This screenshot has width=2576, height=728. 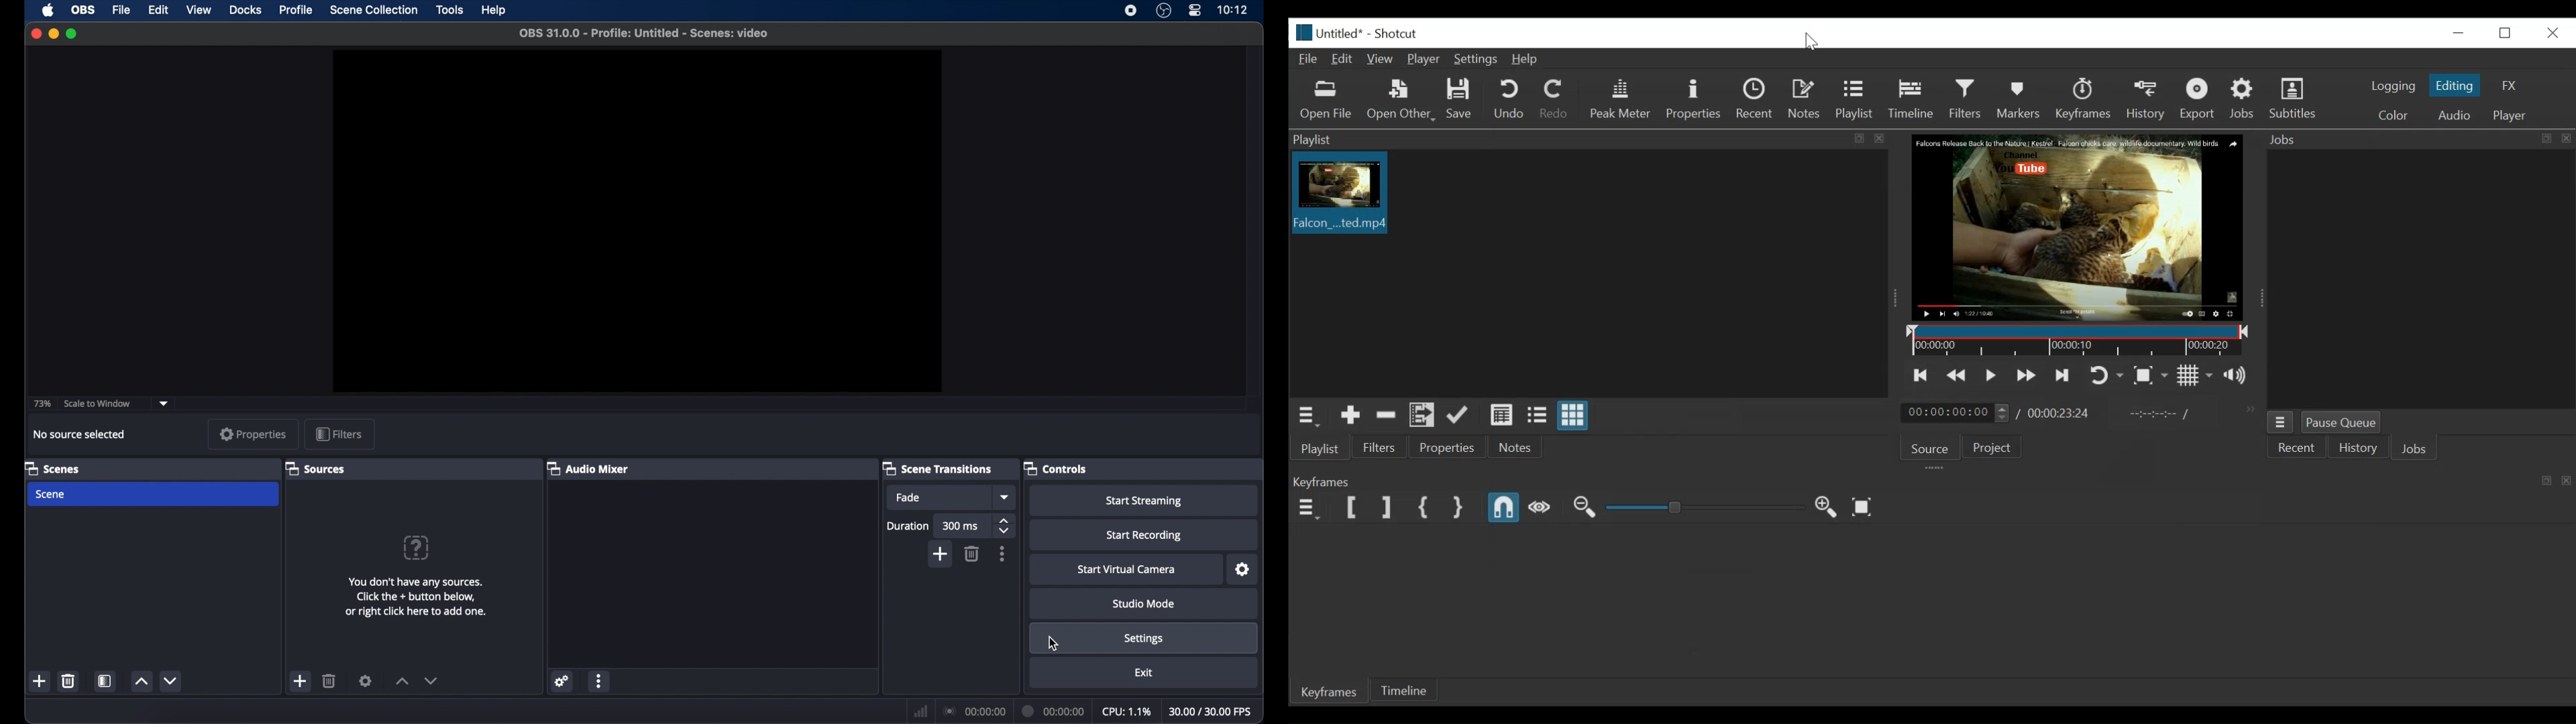 I want to click on delete, so click(x=971, y=554).